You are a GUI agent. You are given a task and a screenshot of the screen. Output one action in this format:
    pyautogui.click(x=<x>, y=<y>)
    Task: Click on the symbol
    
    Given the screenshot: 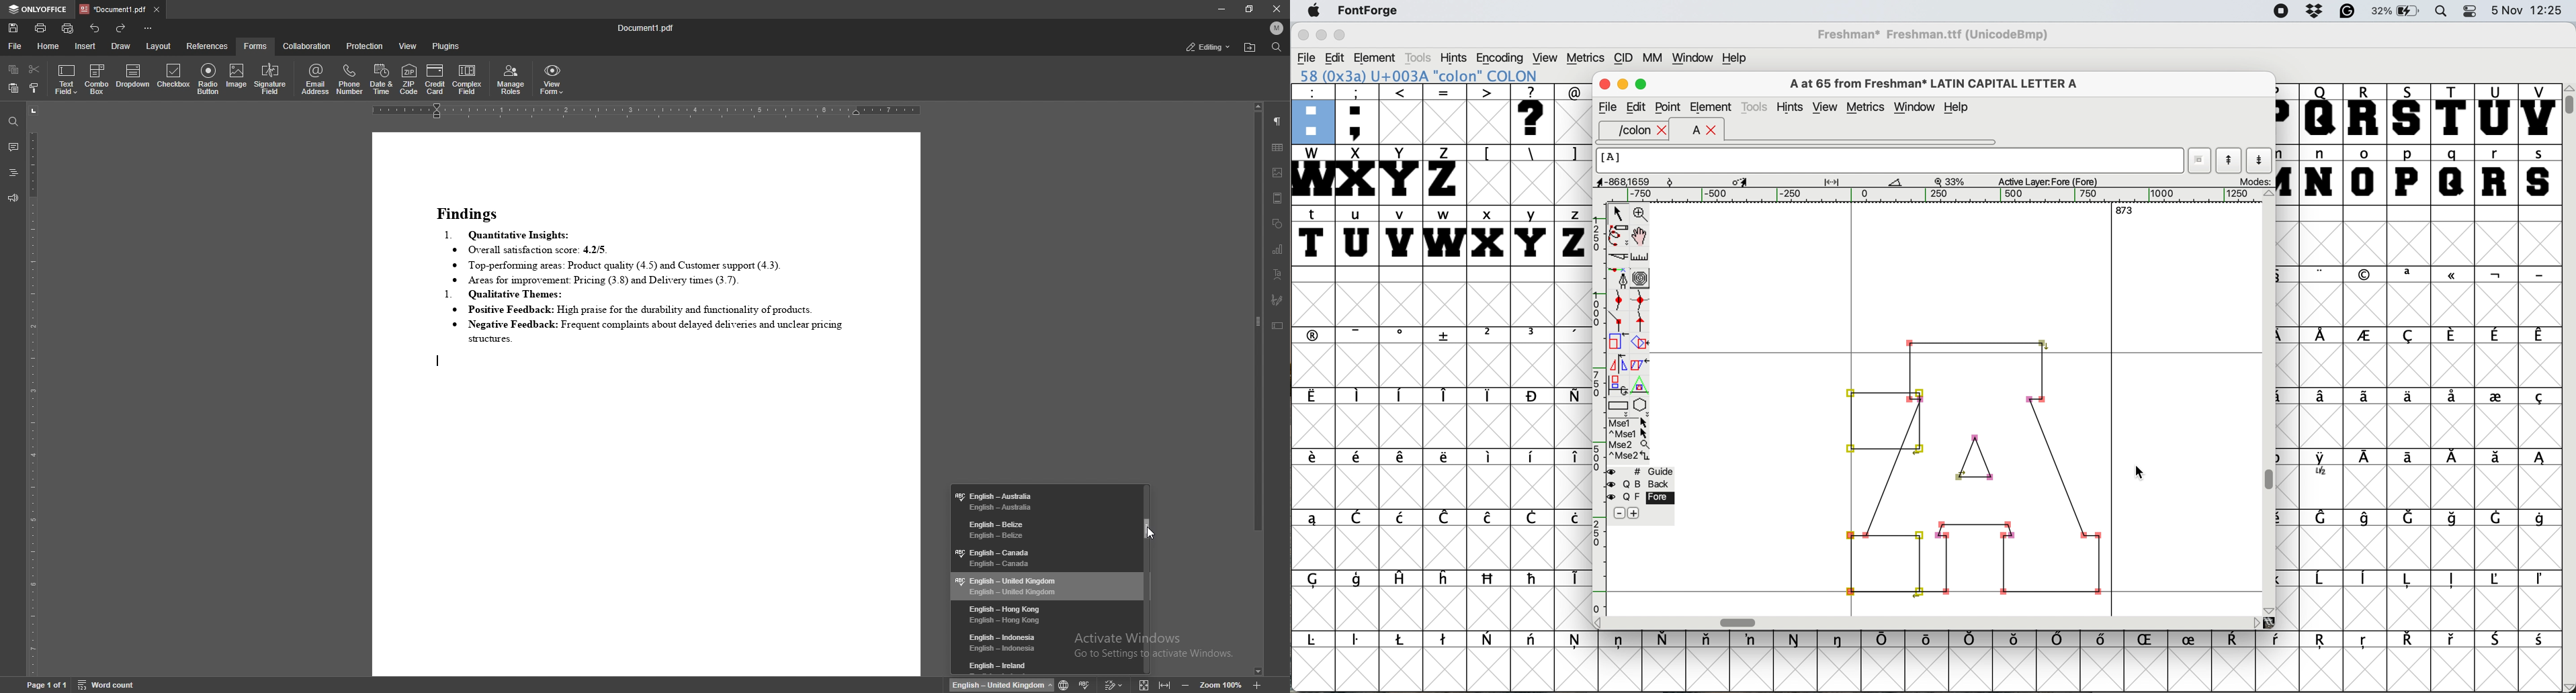 What is the action you would take?
    pyautogui.click(x=1319, y=579)
    